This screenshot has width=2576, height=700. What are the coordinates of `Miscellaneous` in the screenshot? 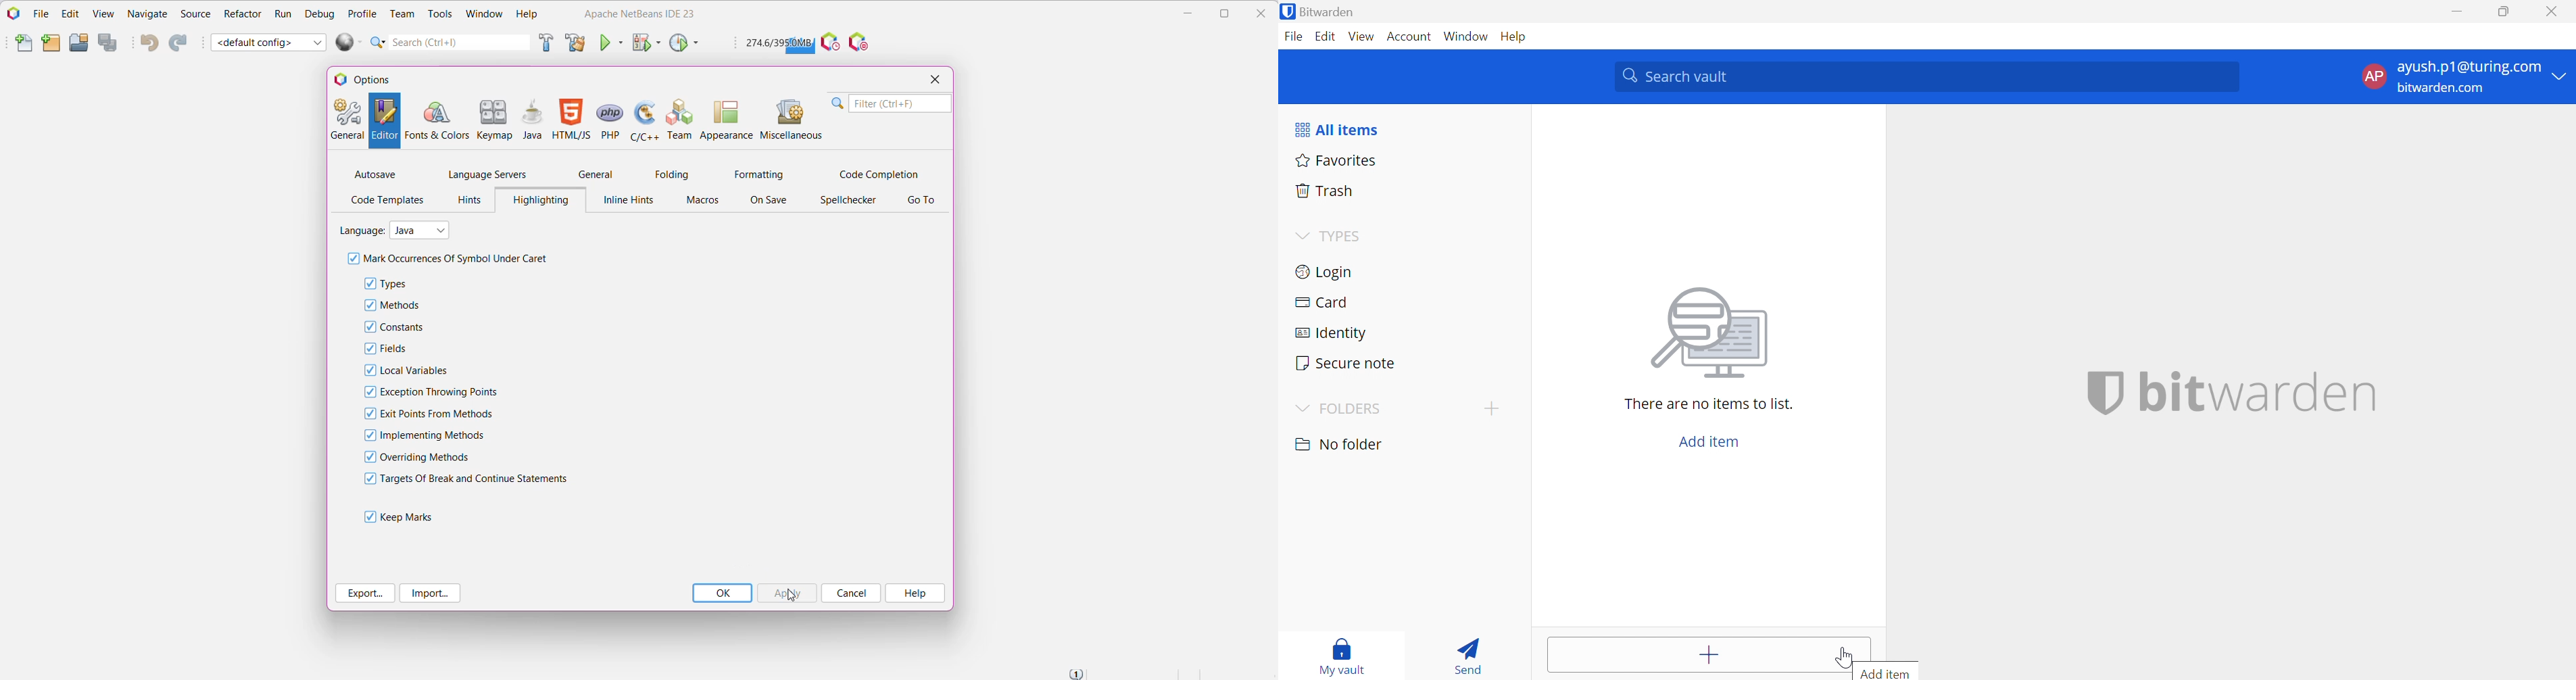 It's located at (790, 119).